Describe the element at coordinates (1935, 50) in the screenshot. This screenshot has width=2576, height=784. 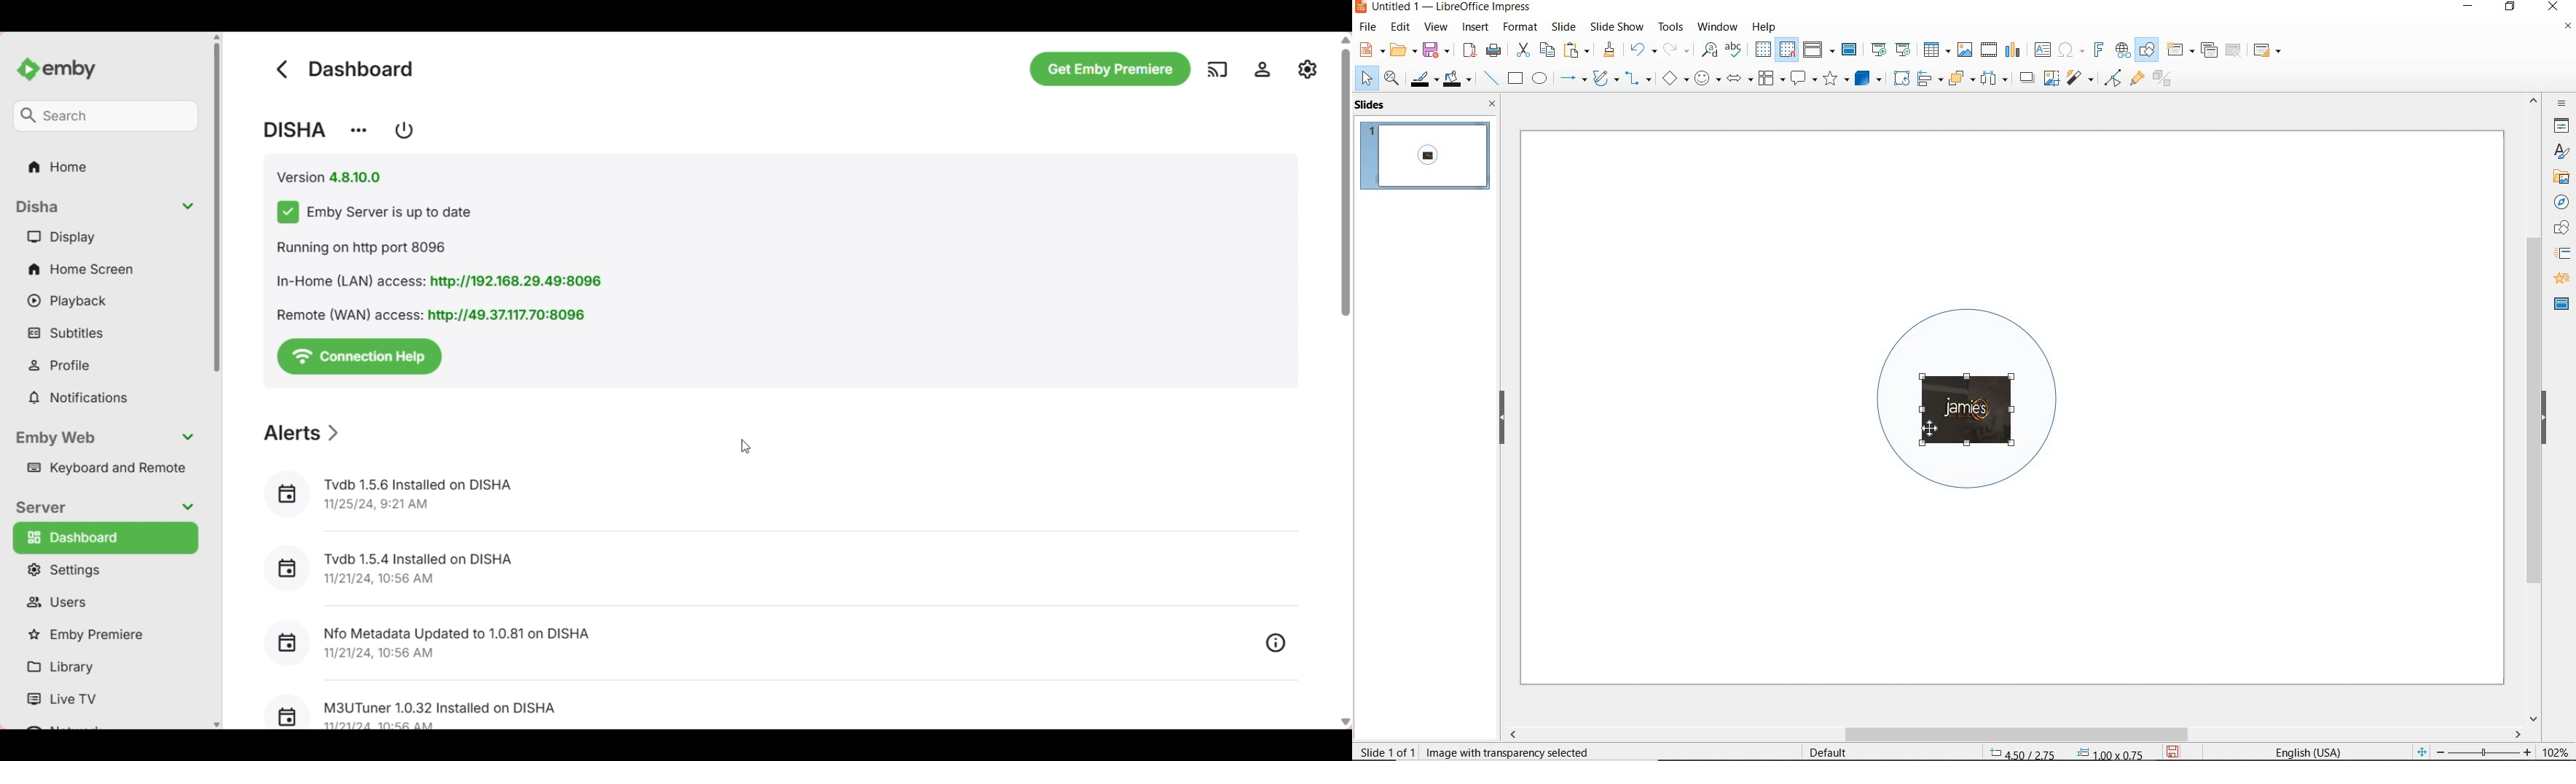
I see `insert table` at that location.